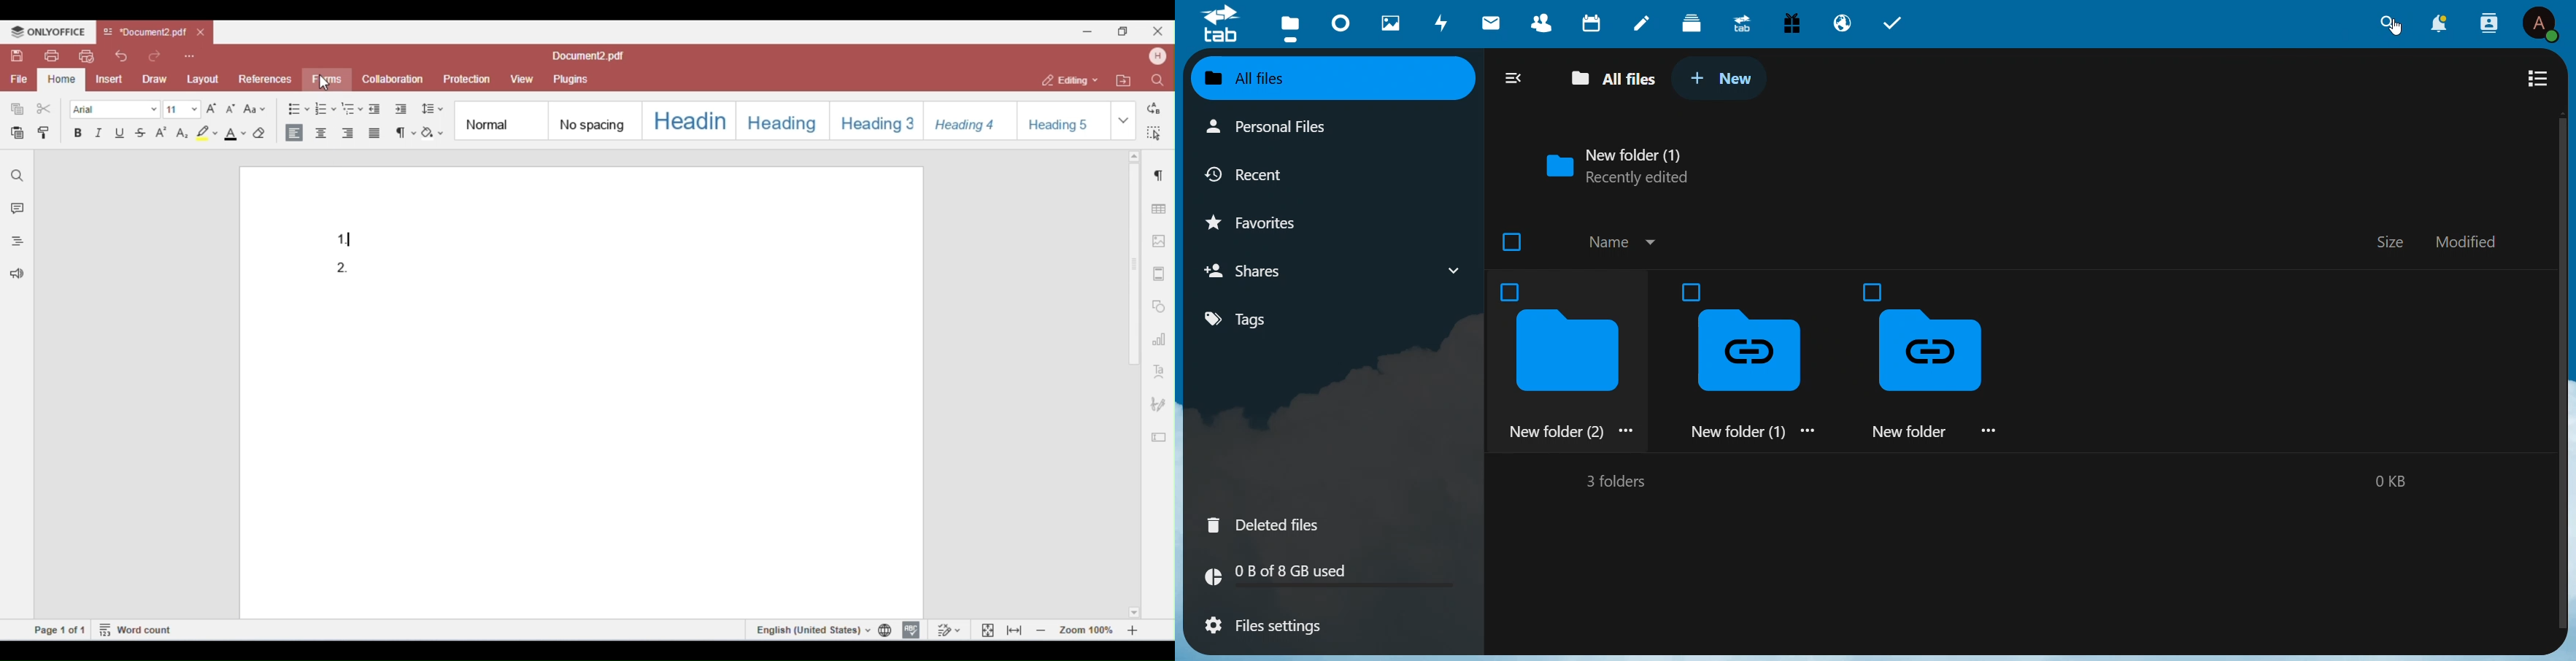 The height and width of the screenshot is (672, 2576). Describe the element at coordinates (1645, 24) in the screenshot. I see `notes` at that location.